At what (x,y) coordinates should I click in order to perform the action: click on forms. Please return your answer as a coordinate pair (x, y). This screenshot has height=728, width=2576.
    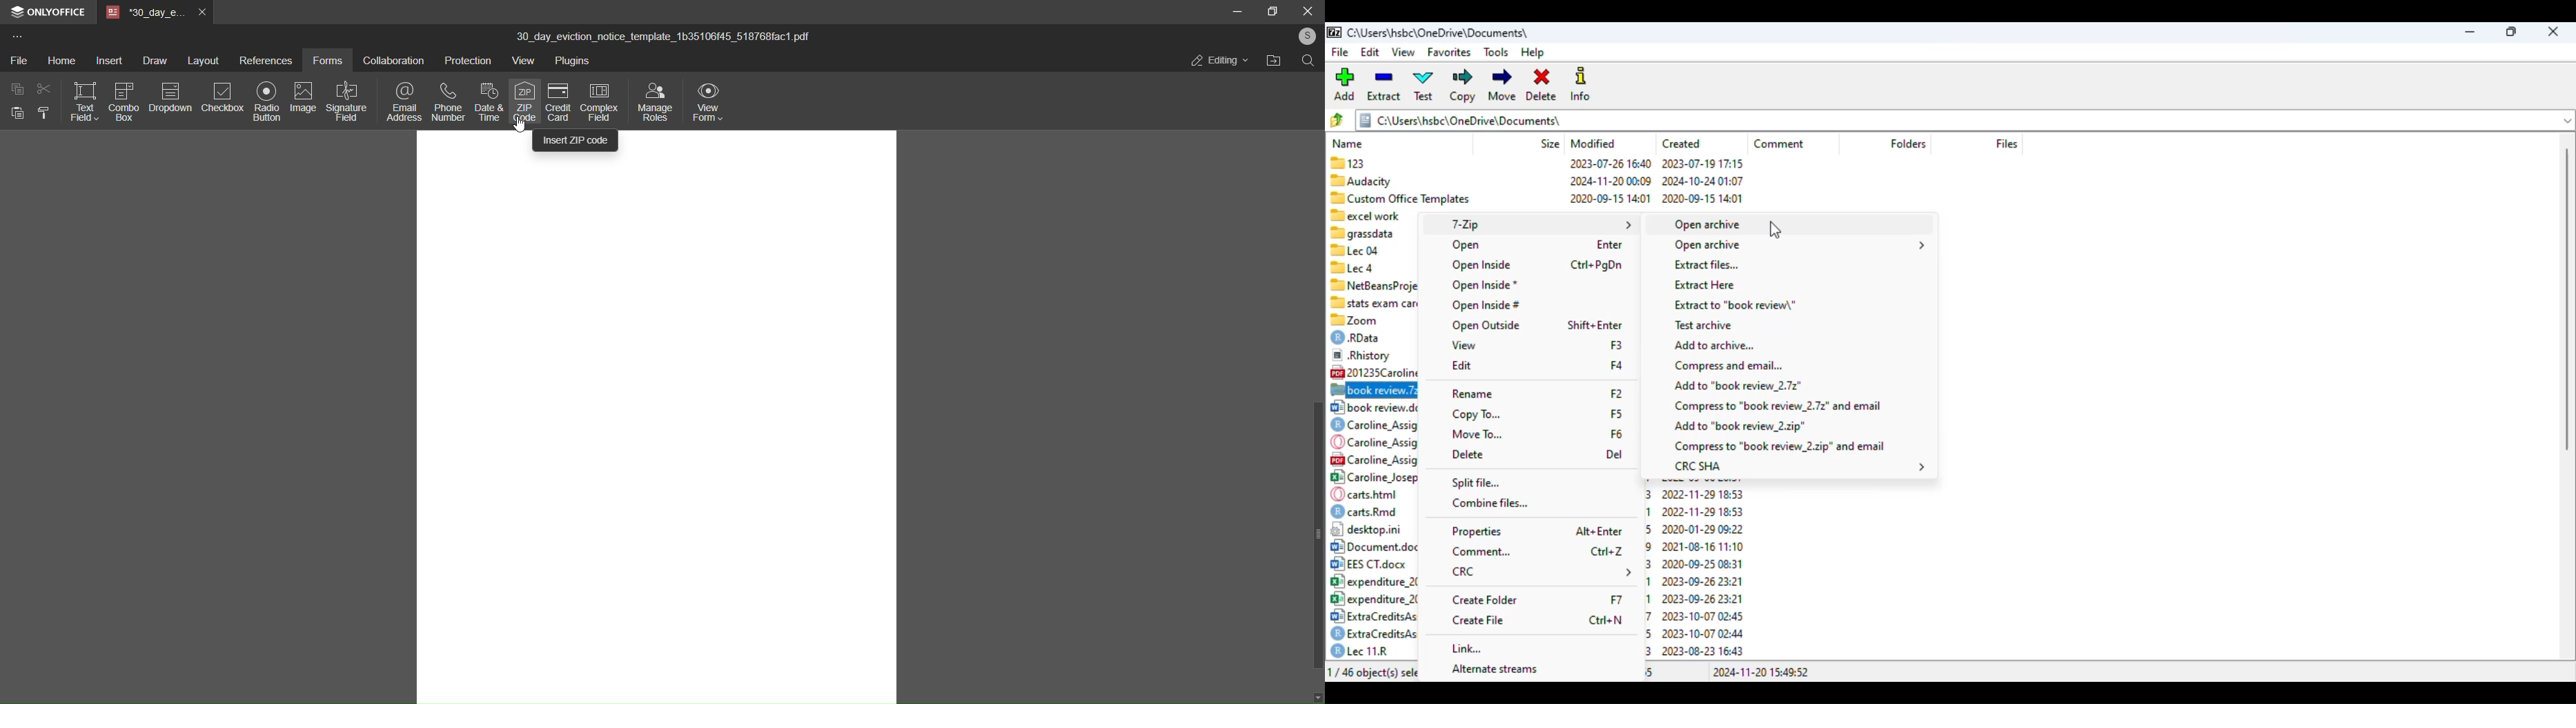
    Looking at the image, I should click on (326, 60).